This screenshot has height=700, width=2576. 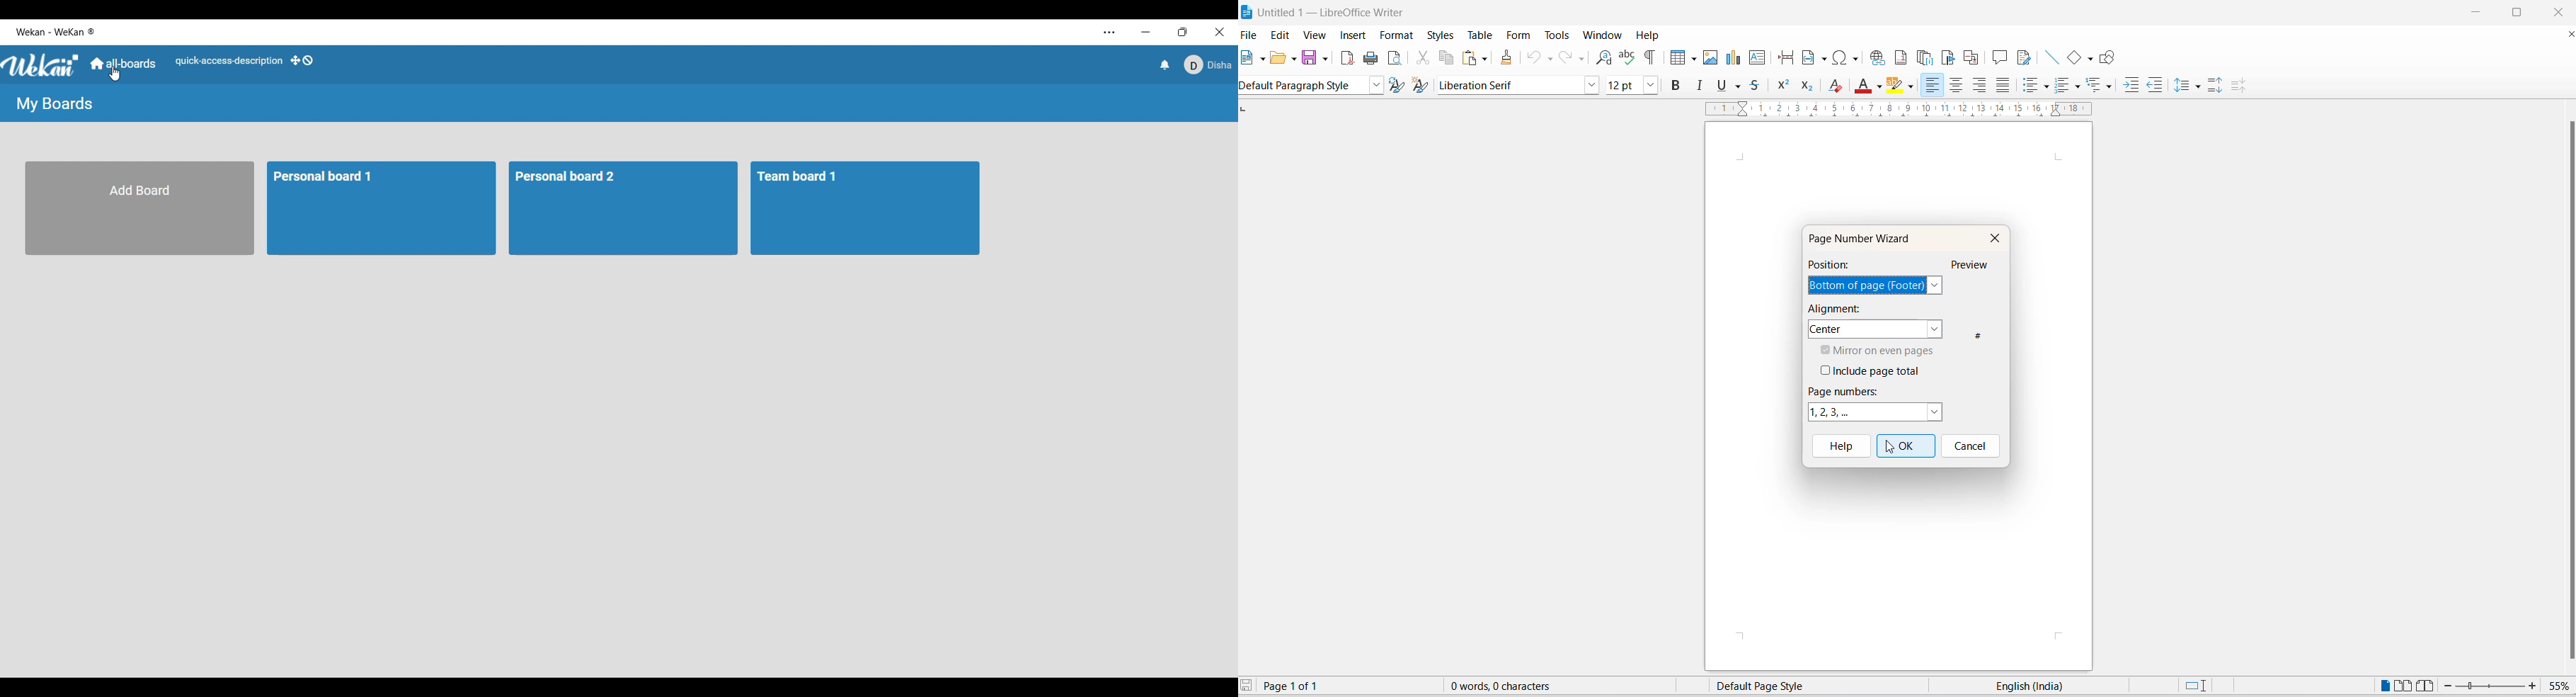 What do you see at coordinates (1486, 59) in the screenshot?
I see `paste options` at bounding box center [1486, 59].